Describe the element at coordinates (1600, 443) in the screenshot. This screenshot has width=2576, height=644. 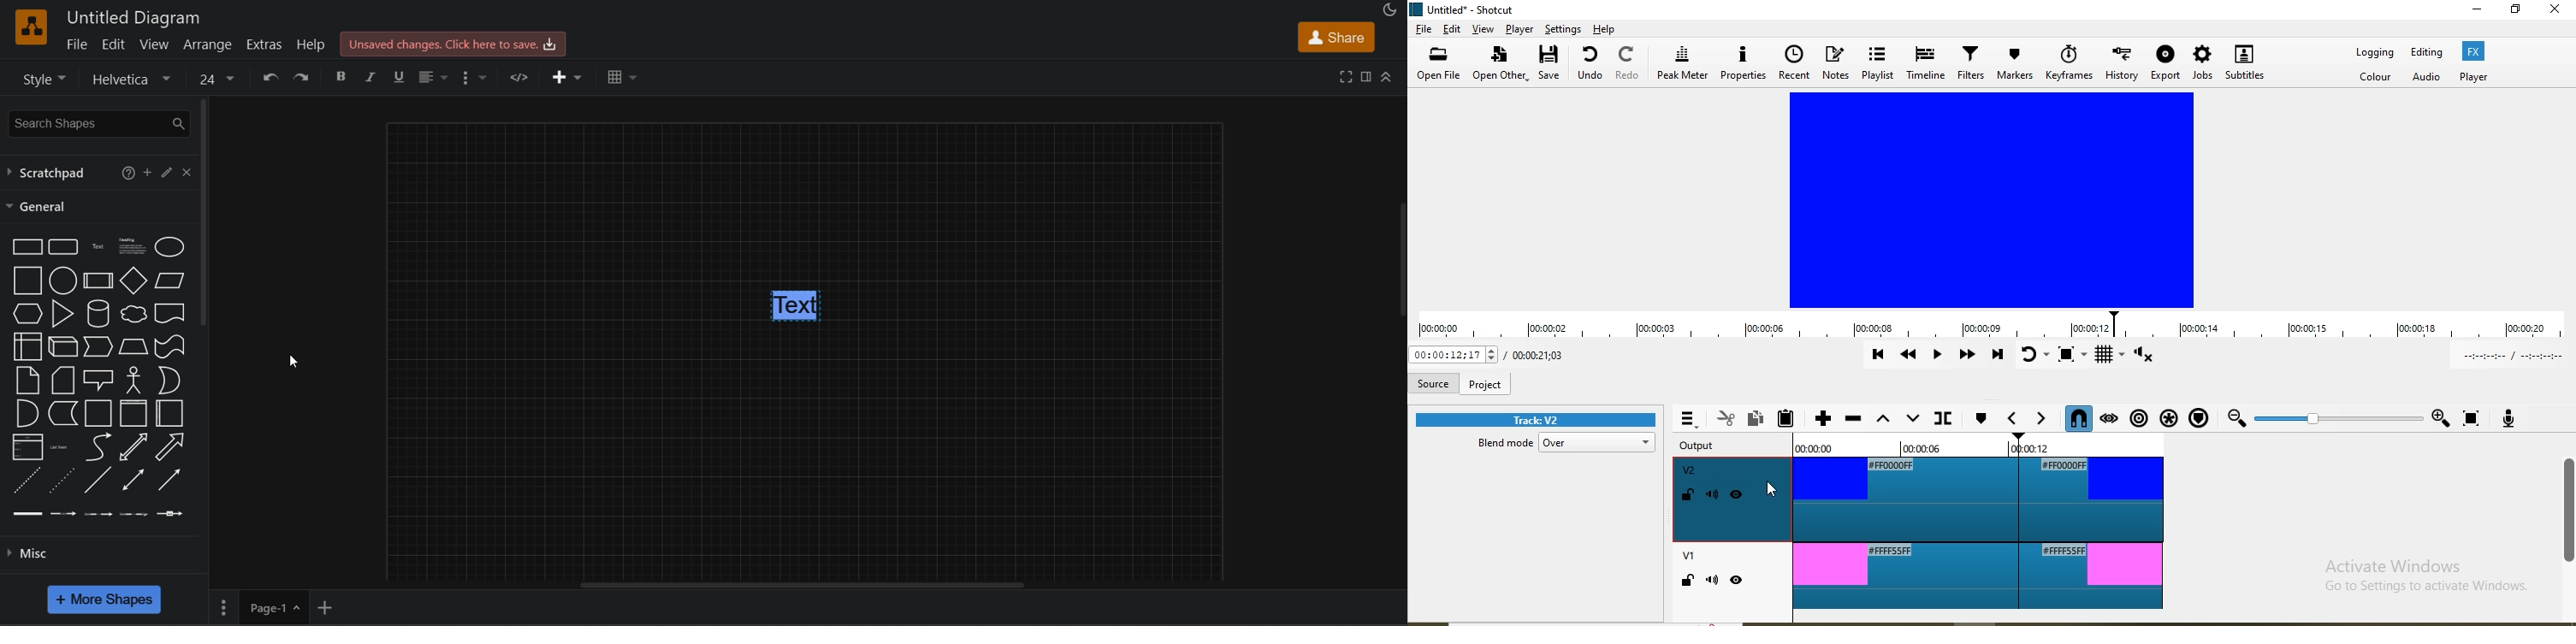
I see `over` at that location.